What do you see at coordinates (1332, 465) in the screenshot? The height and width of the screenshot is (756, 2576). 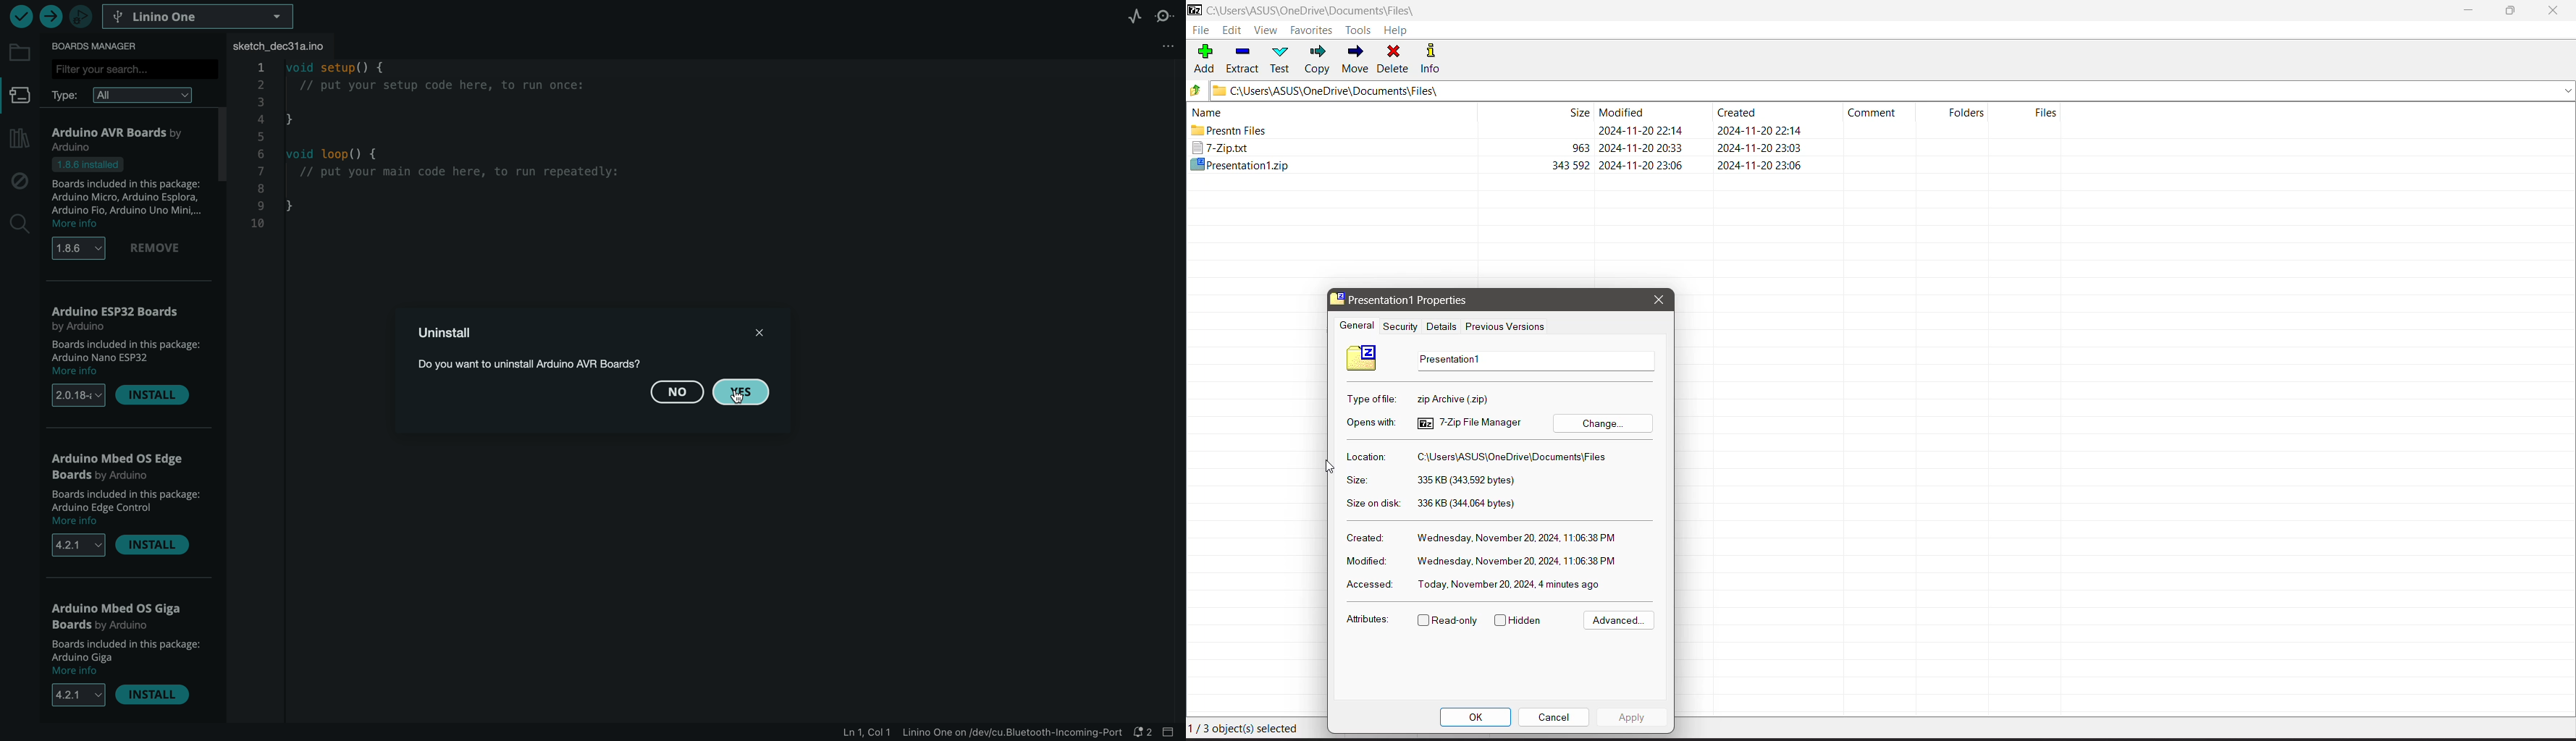 I see `cursor` at bounding box center [1332, 465].